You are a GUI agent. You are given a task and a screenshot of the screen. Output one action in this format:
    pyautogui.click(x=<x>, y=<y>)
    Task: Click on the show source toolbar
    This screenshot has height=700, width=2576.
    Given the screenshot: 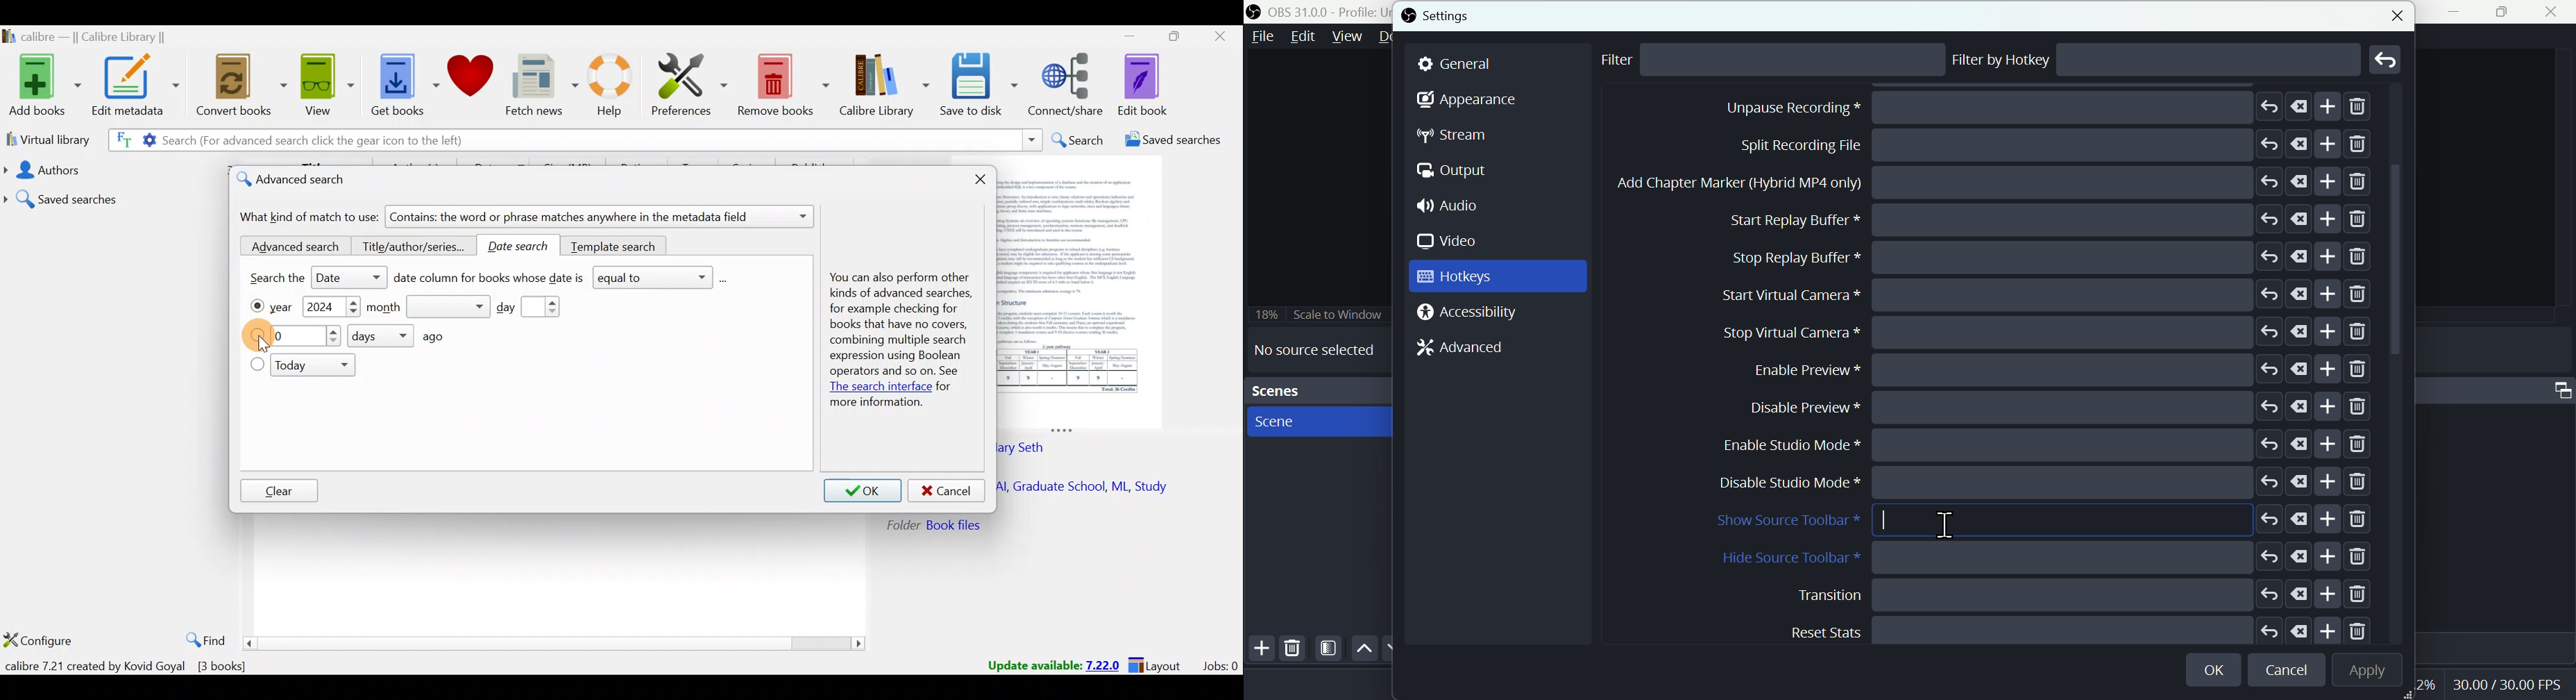 What is the action you would take?
    pyautogui.click(x=2042, y=522)
    